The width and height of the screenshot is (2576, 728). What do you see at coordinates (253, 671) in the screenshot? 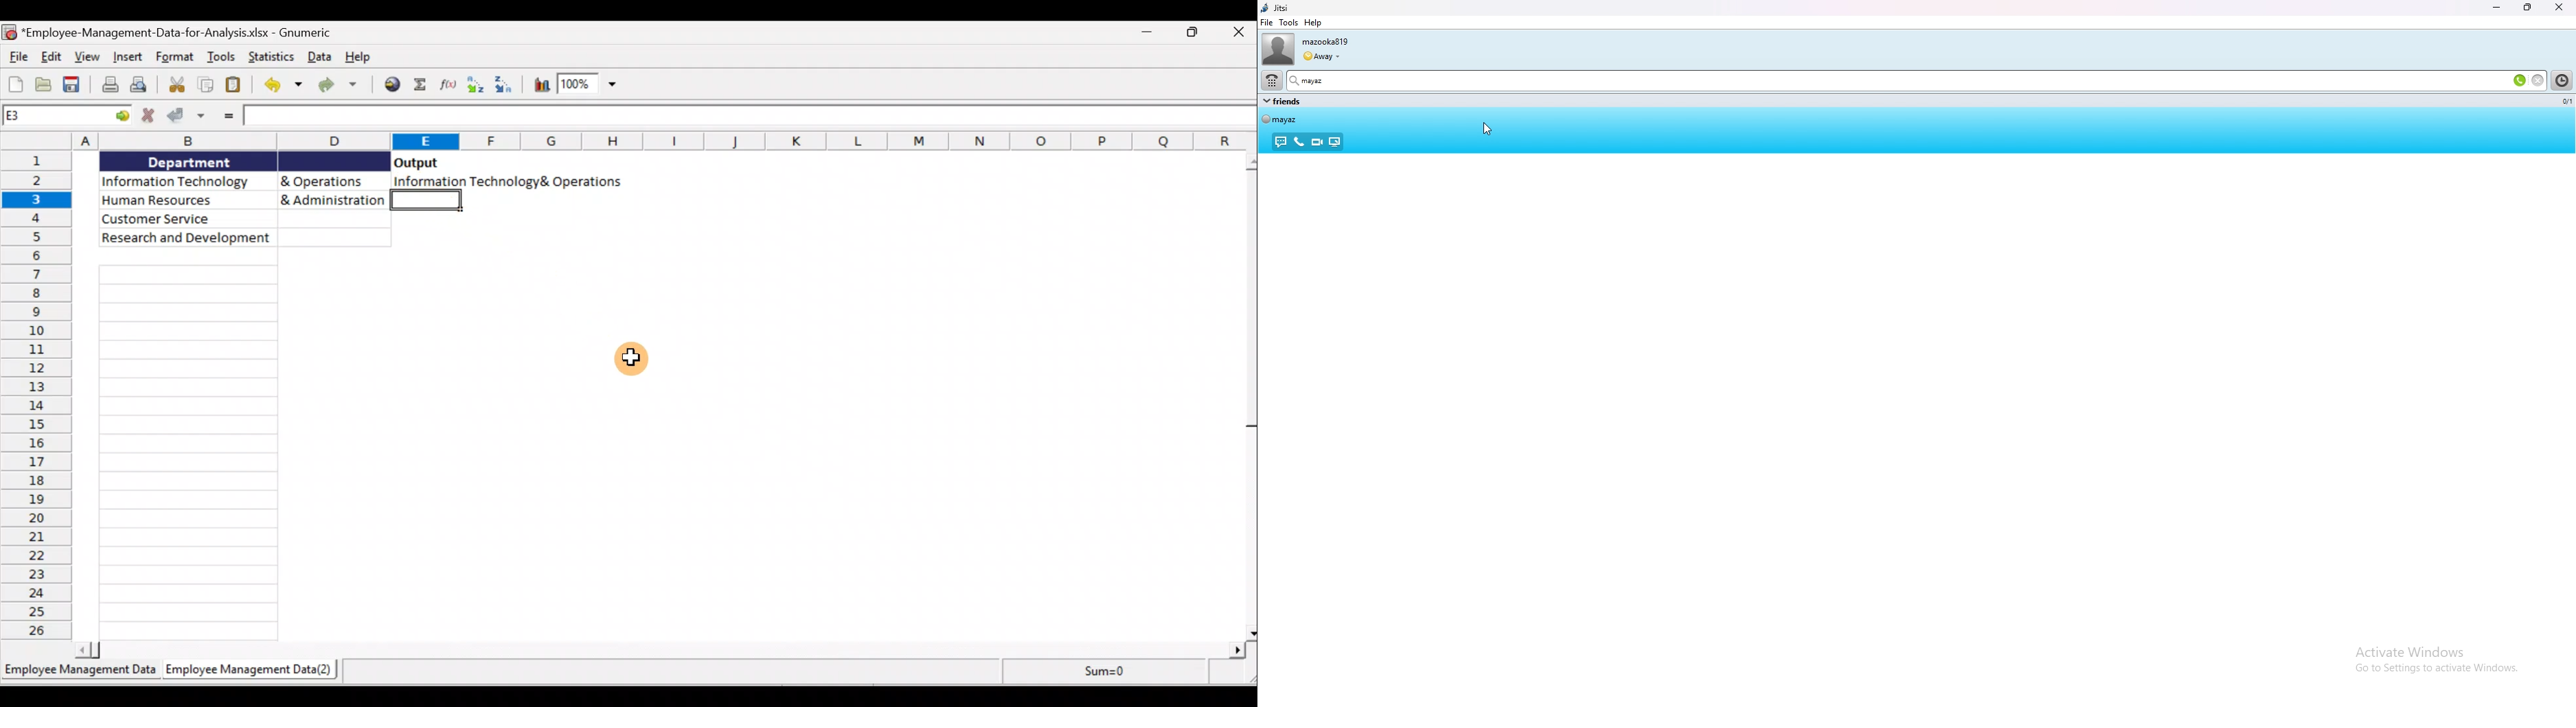
I see `Sheet 2` at bounding box center [253, 671].